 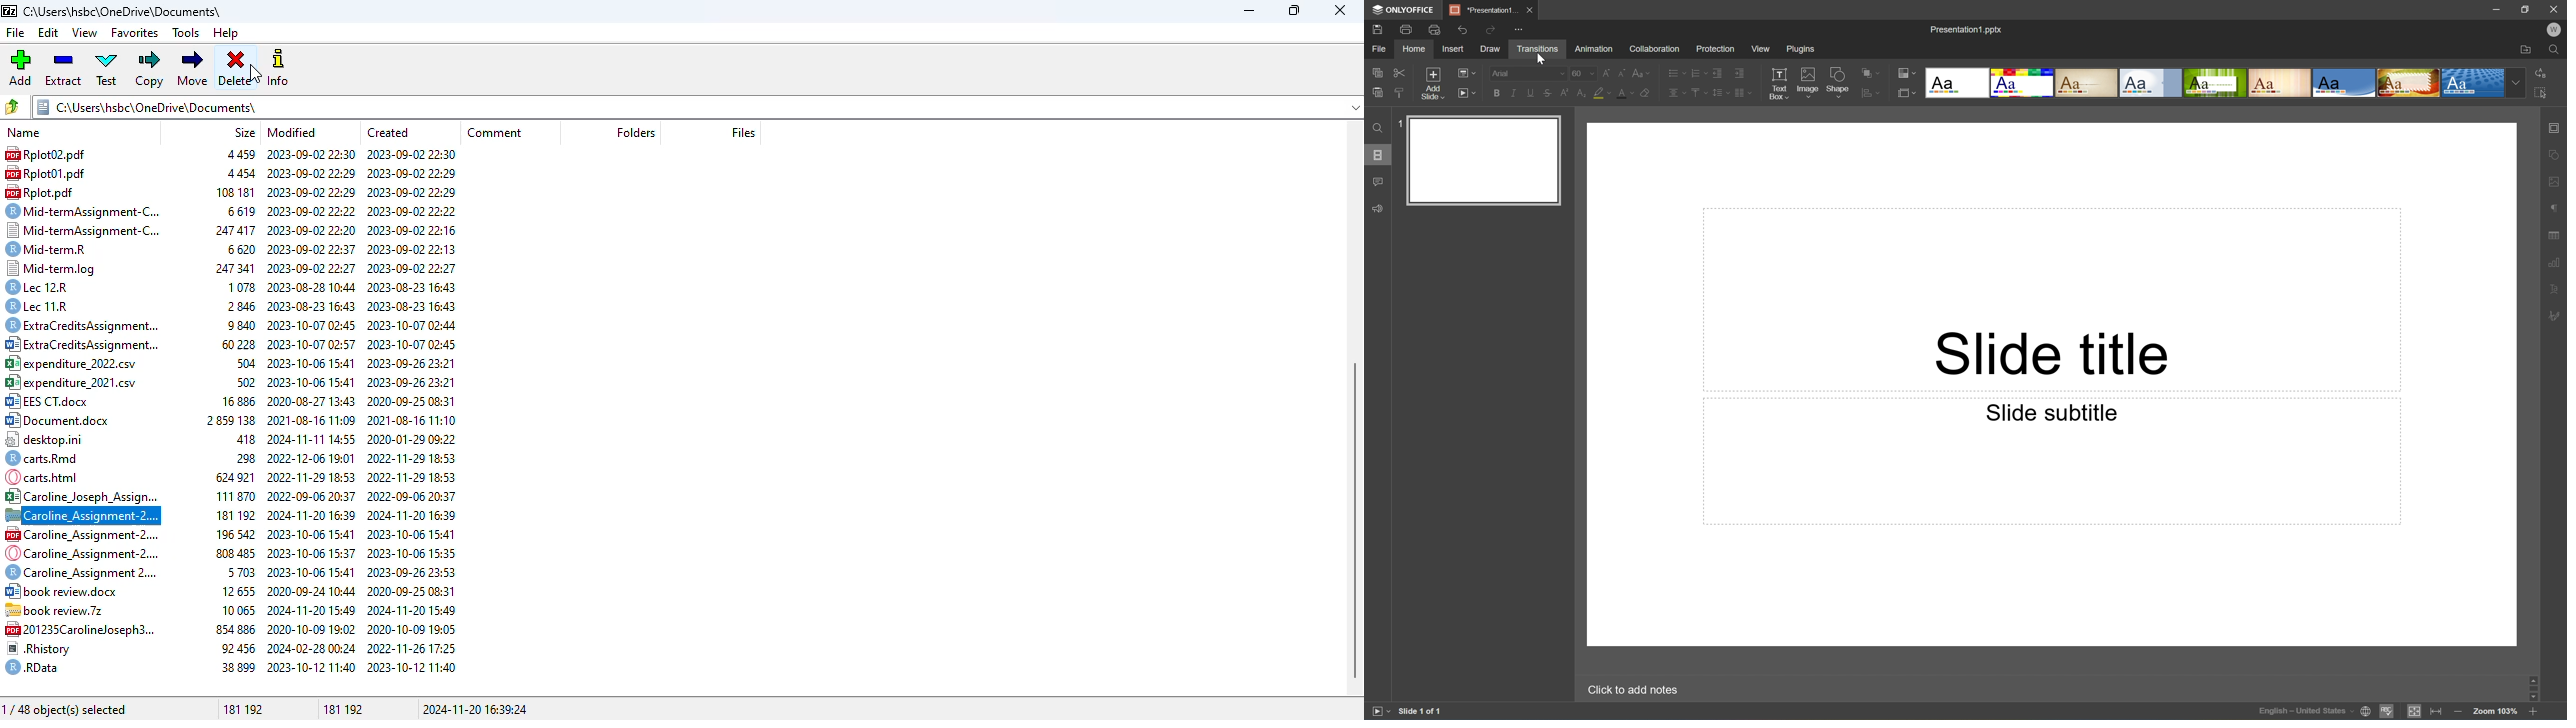 What do you see at coordinates (310, 154) in the screenshot?
I see `2023-09-02 22:50` at bounding box center [310, 154].